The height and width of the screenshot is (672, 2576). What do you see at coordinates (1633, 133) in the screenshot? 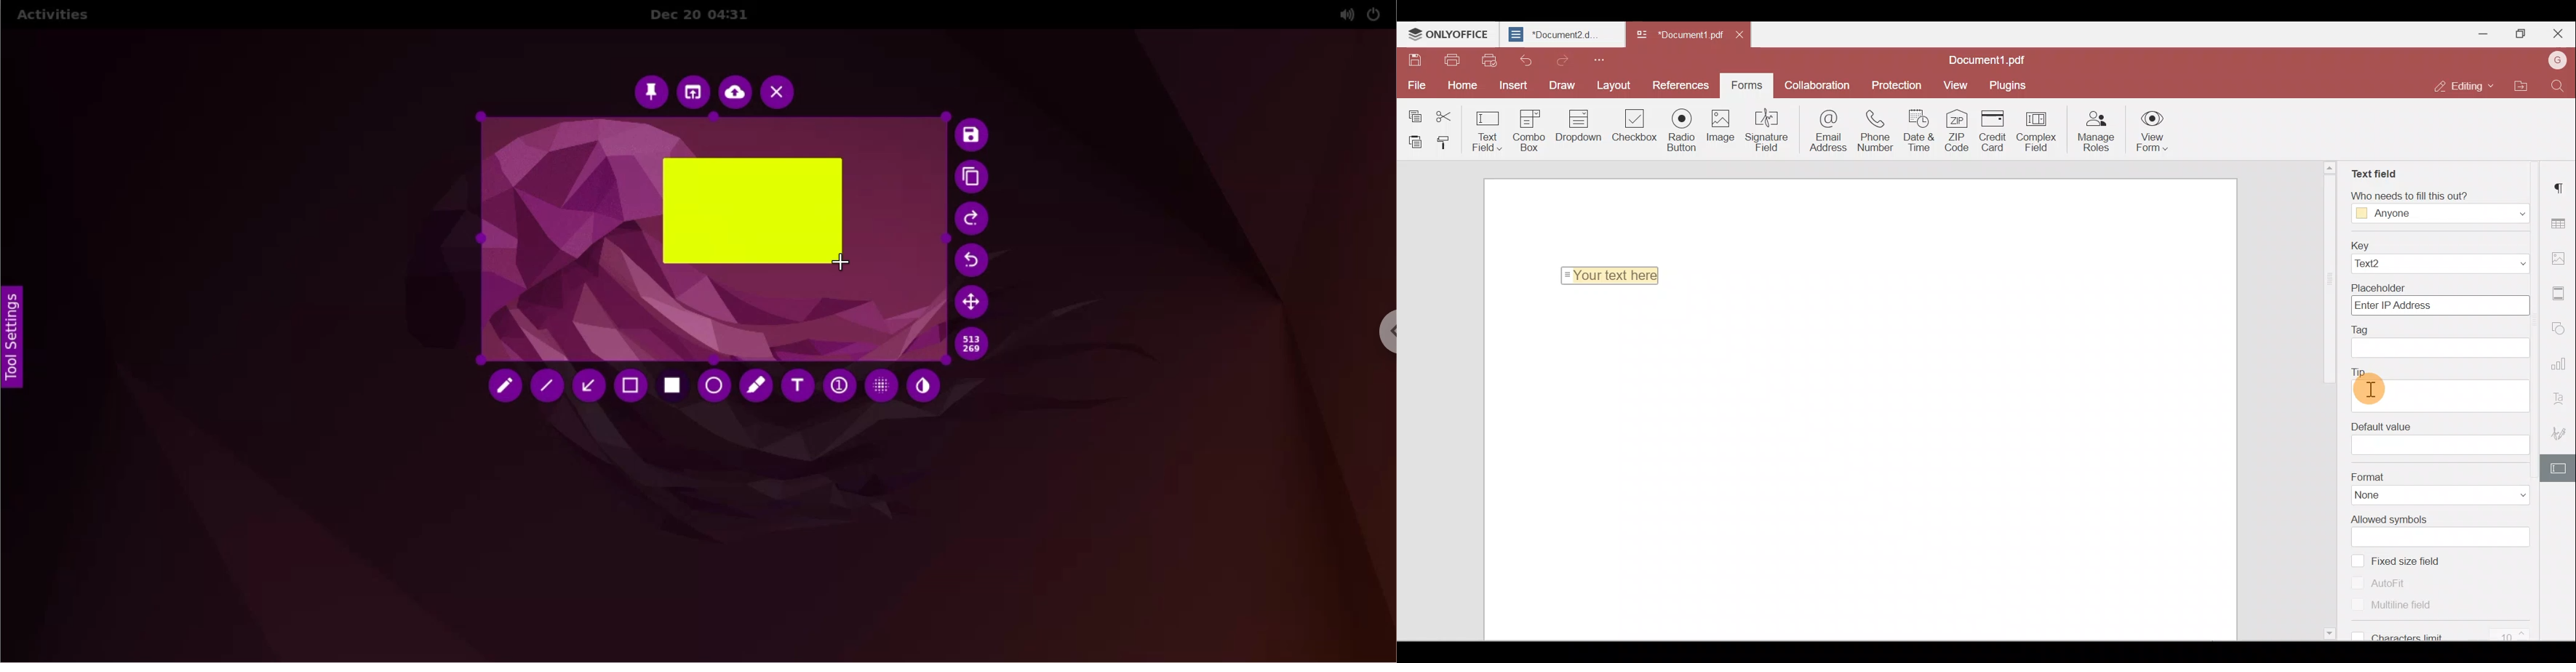
I see `Check box` at bounding box center [1633, 133].